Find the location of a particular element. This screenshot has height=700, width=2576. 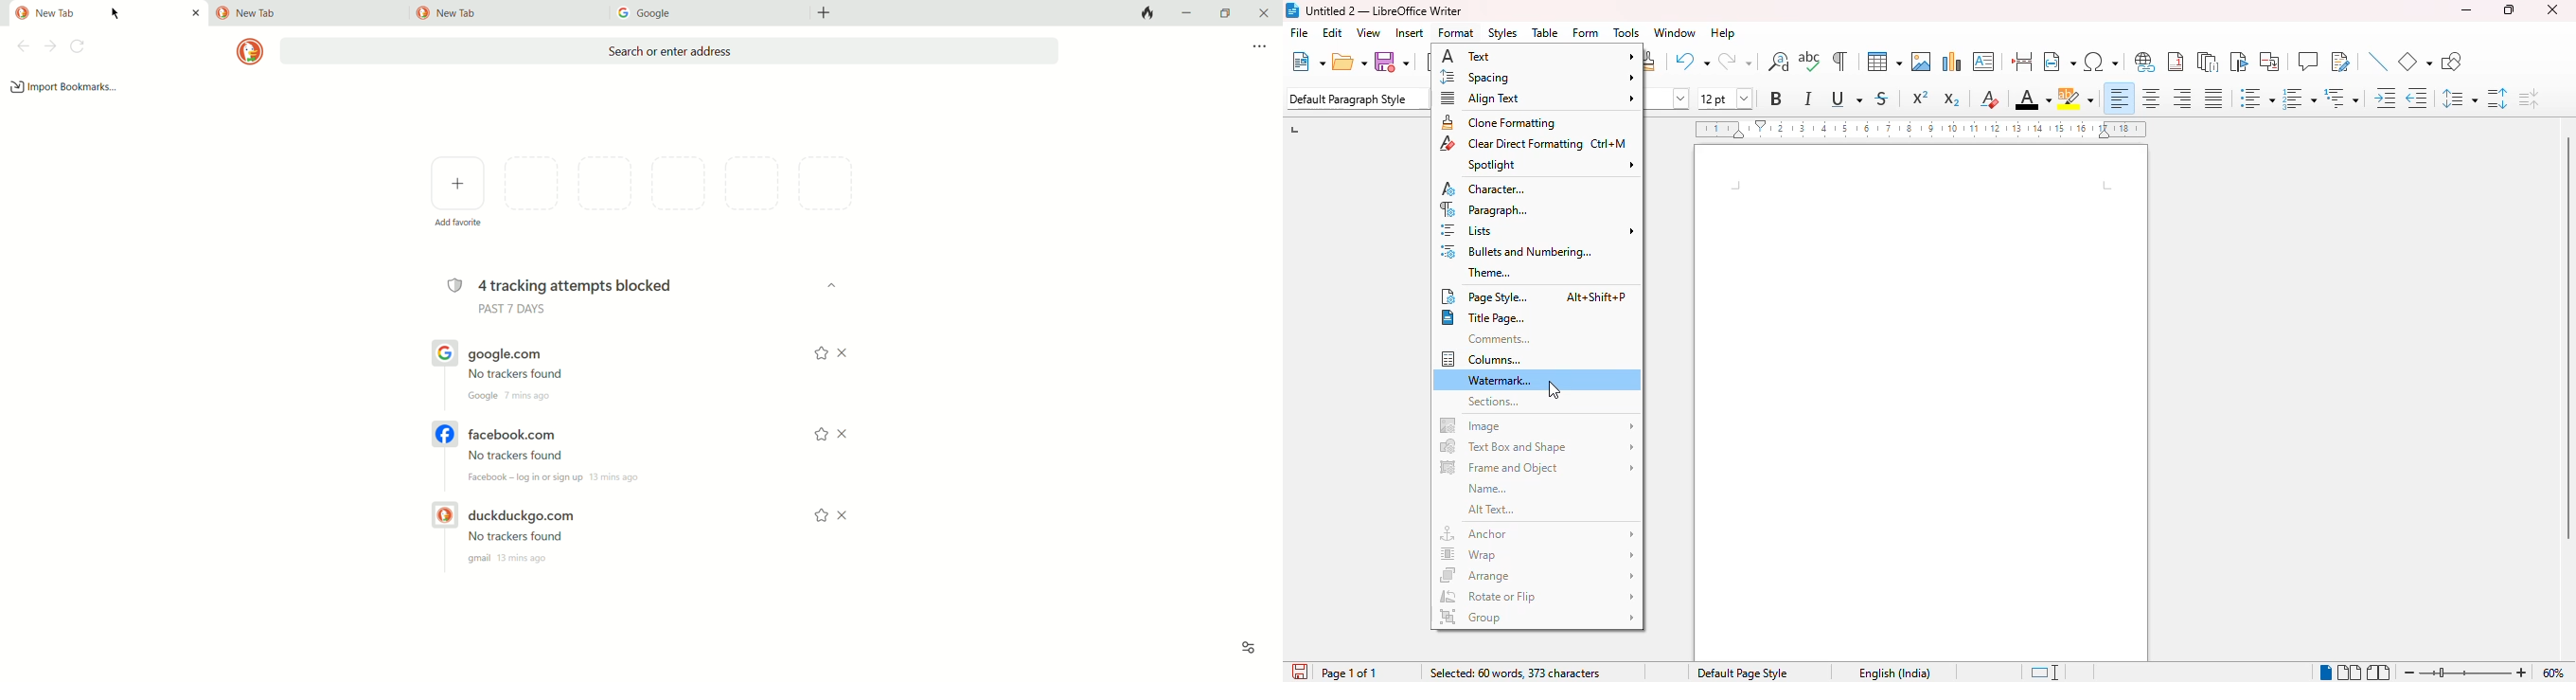

multi-page view is located at coordinates (2349, 672).